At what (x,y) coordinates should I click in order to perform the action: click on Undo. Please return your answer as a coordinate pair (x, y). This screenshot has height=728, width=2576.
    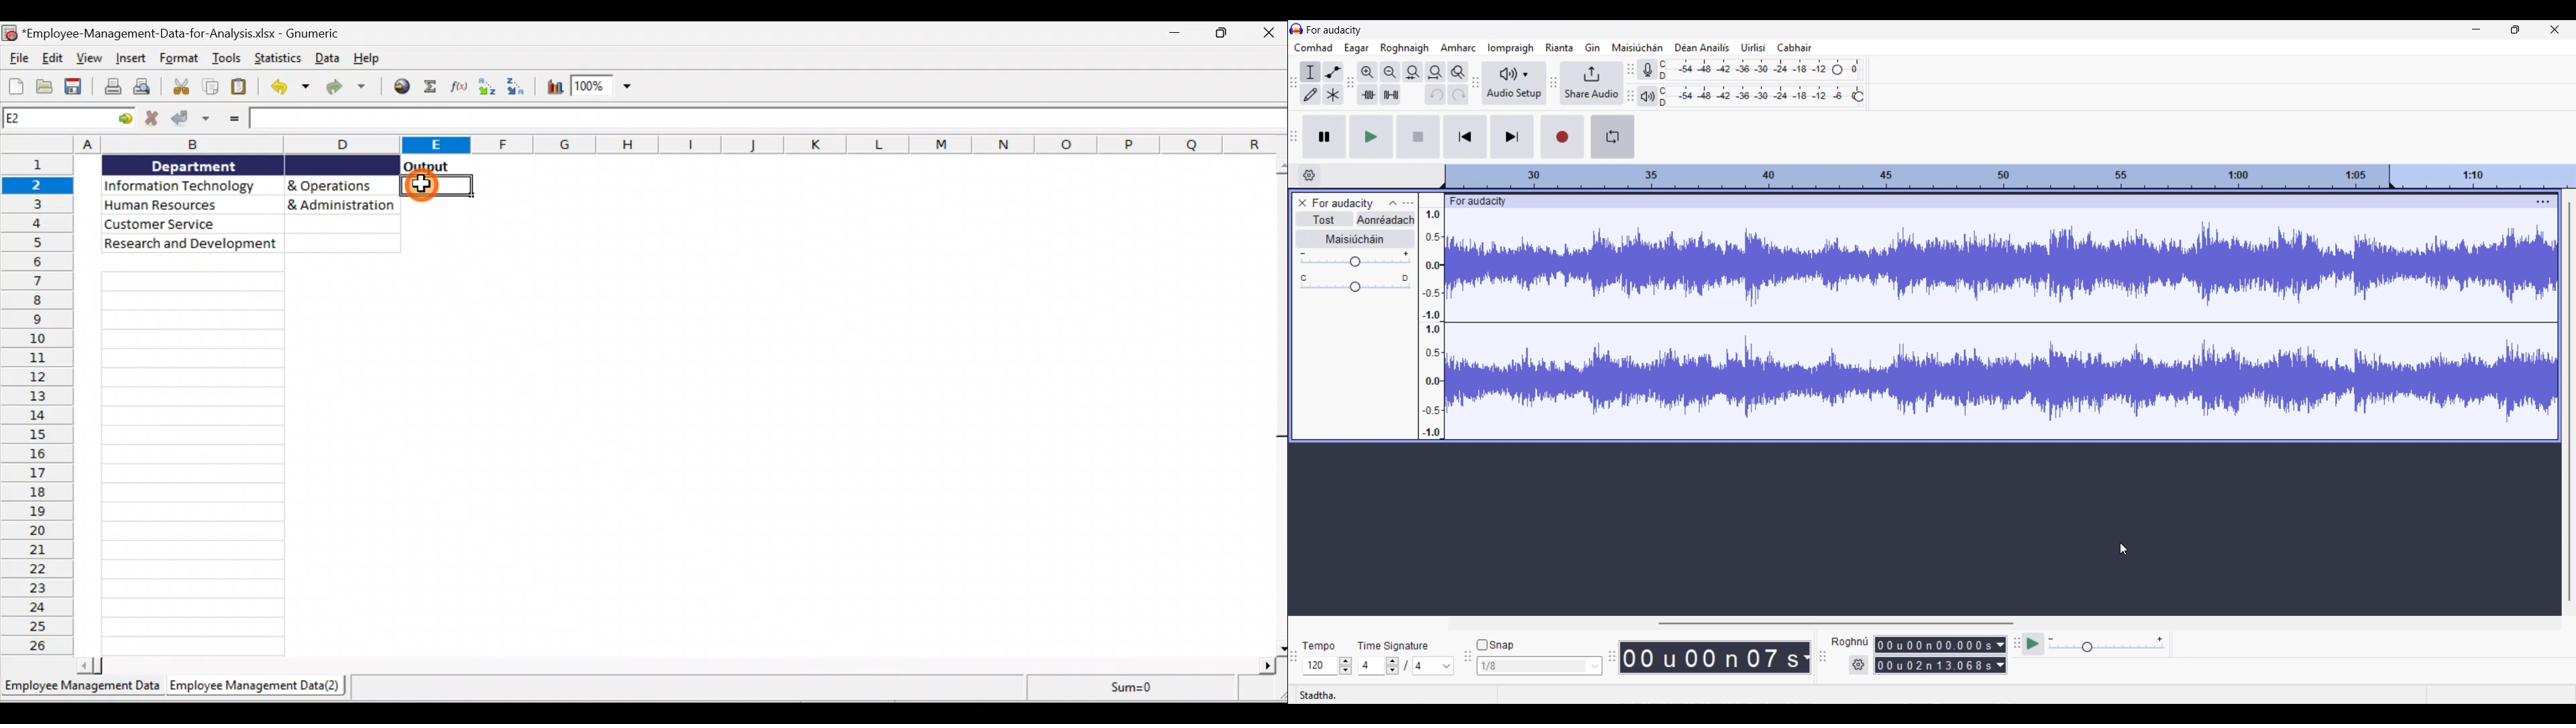
    Looking at the image, I should click on (1434, 94).